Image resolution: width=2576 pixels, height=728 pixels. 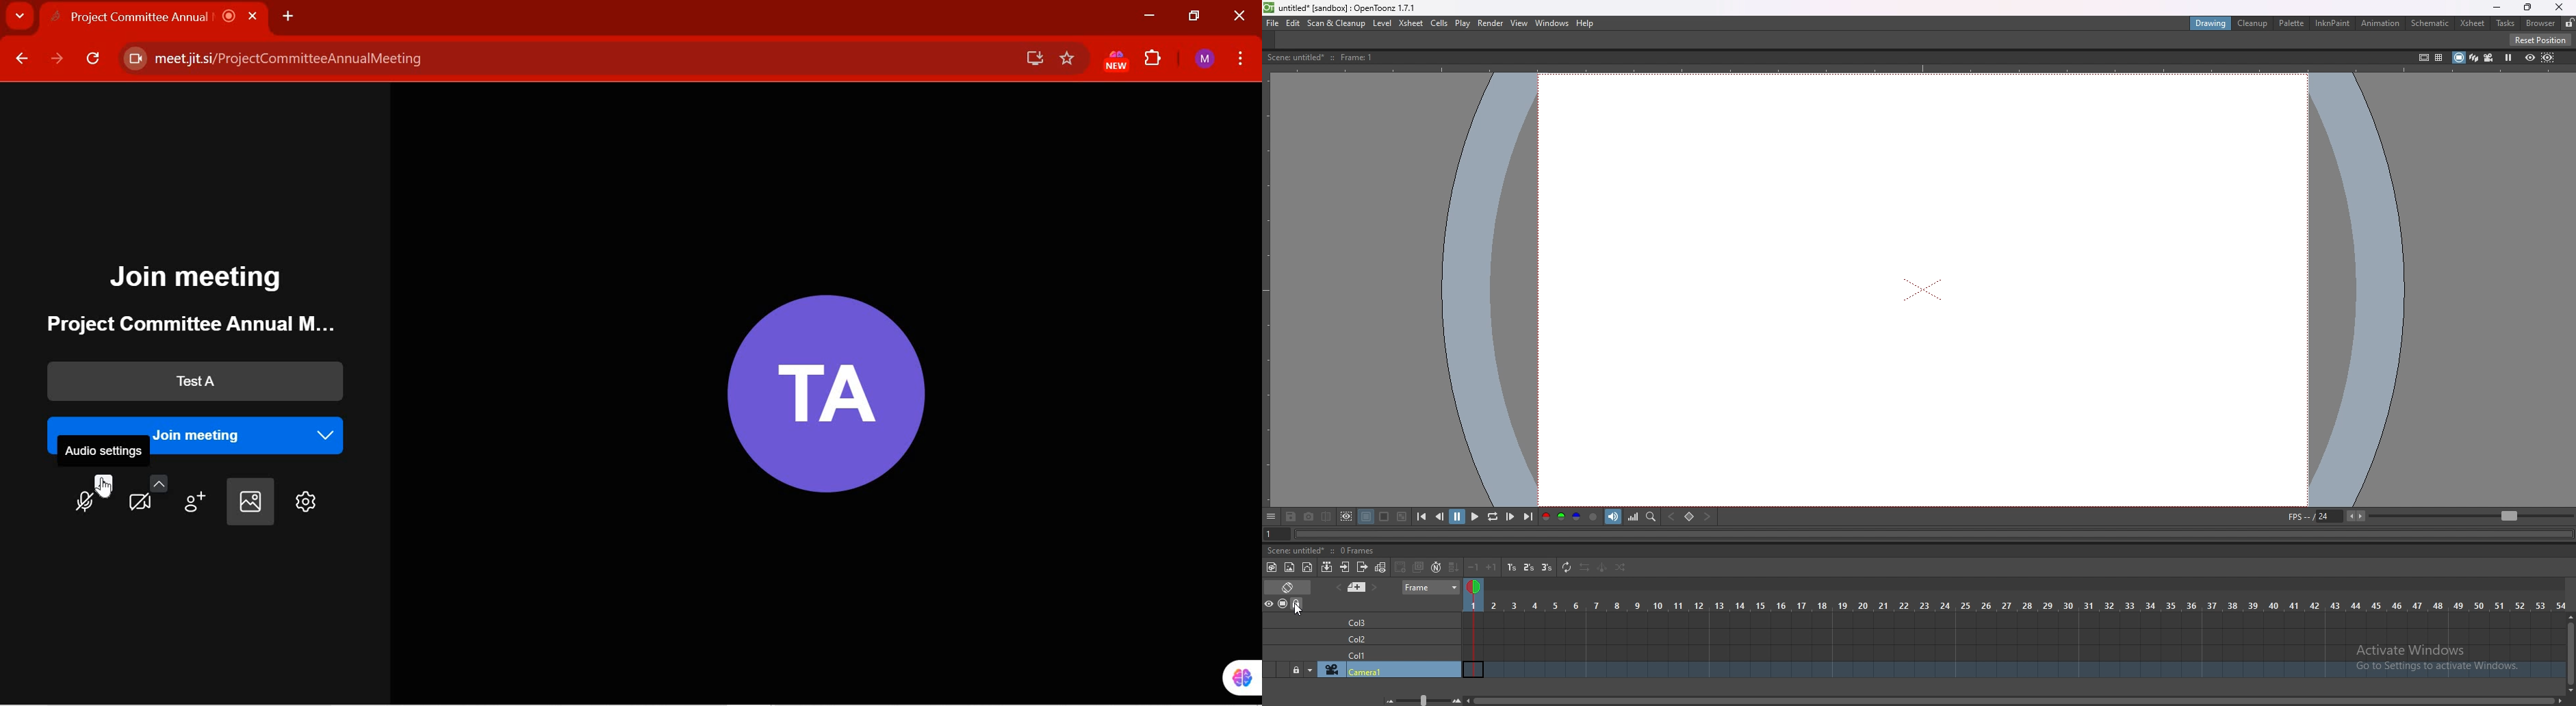 I want to click on previous memo, so click(x=1339, y=587).